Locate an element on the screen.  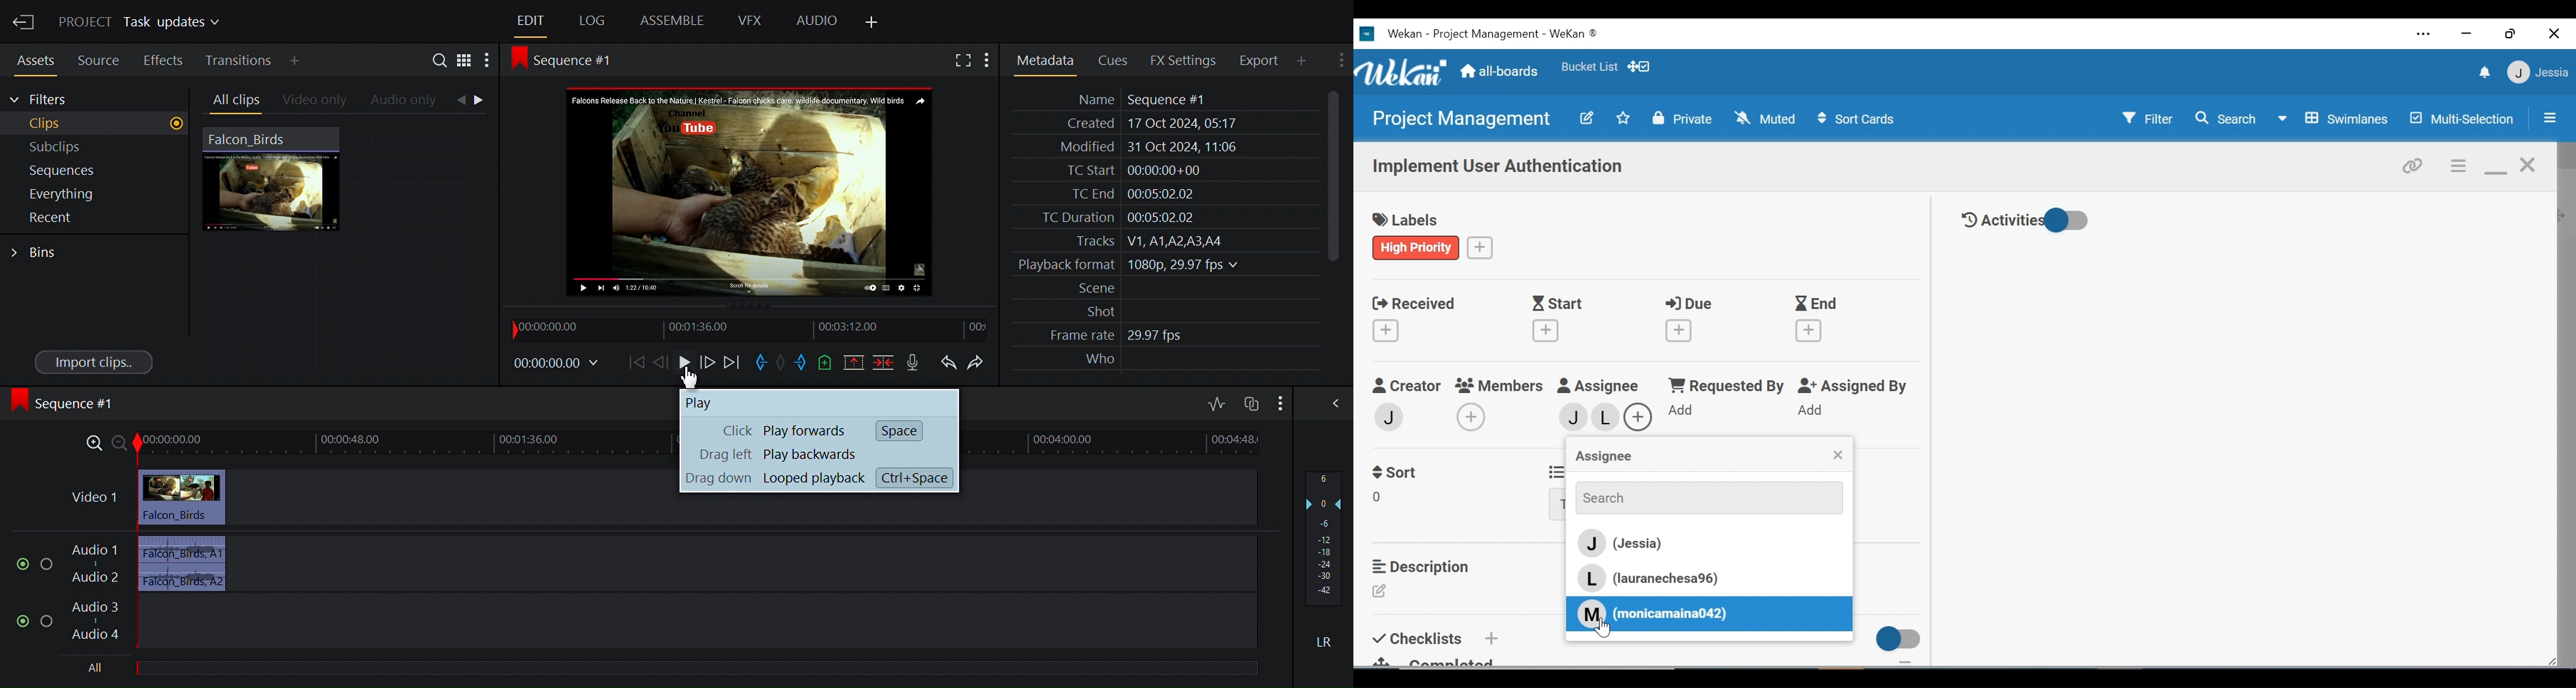
Mute/Unmute is located at coordinates (18, 561).